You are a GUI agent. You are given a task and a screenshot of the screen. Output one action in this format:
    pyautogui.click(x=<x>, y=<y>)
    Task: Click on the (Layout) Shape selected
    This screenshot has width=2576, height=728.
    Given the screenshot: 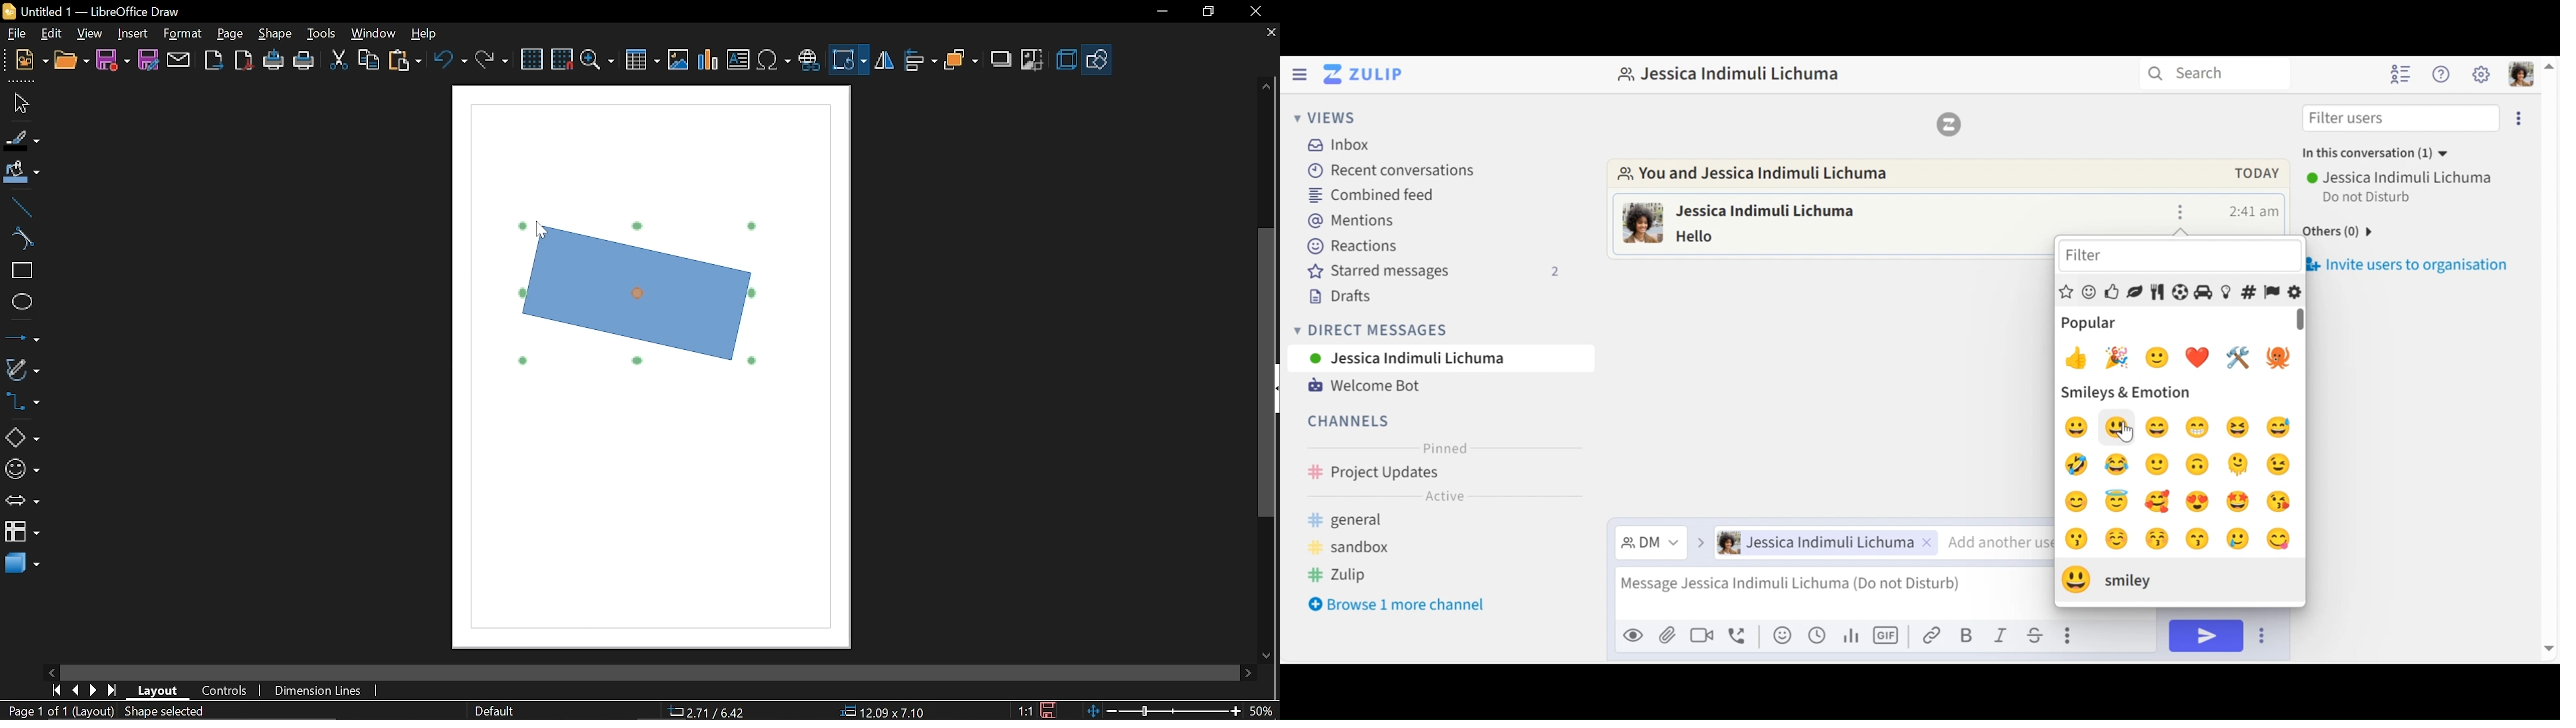 What is the action you would take?
    pyautogui.click(x=145, y=711)
    